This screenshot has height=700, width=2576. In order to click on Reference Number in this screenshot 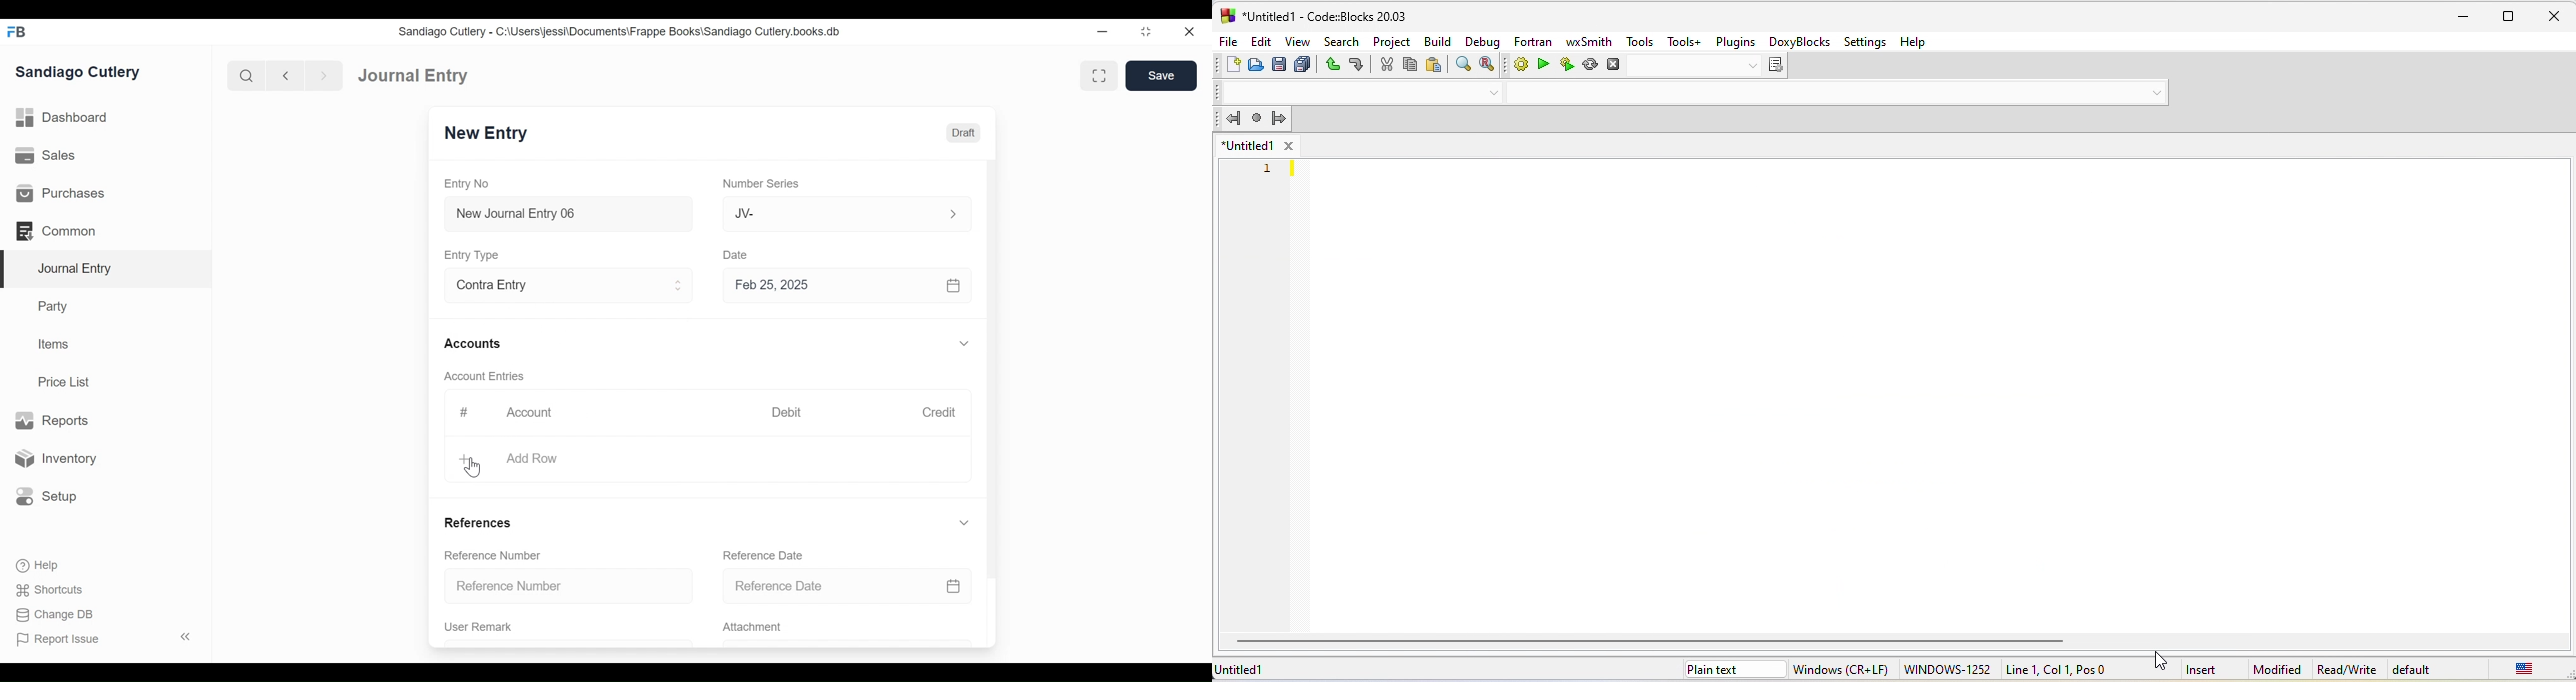, I will do `click(493, 554)`.